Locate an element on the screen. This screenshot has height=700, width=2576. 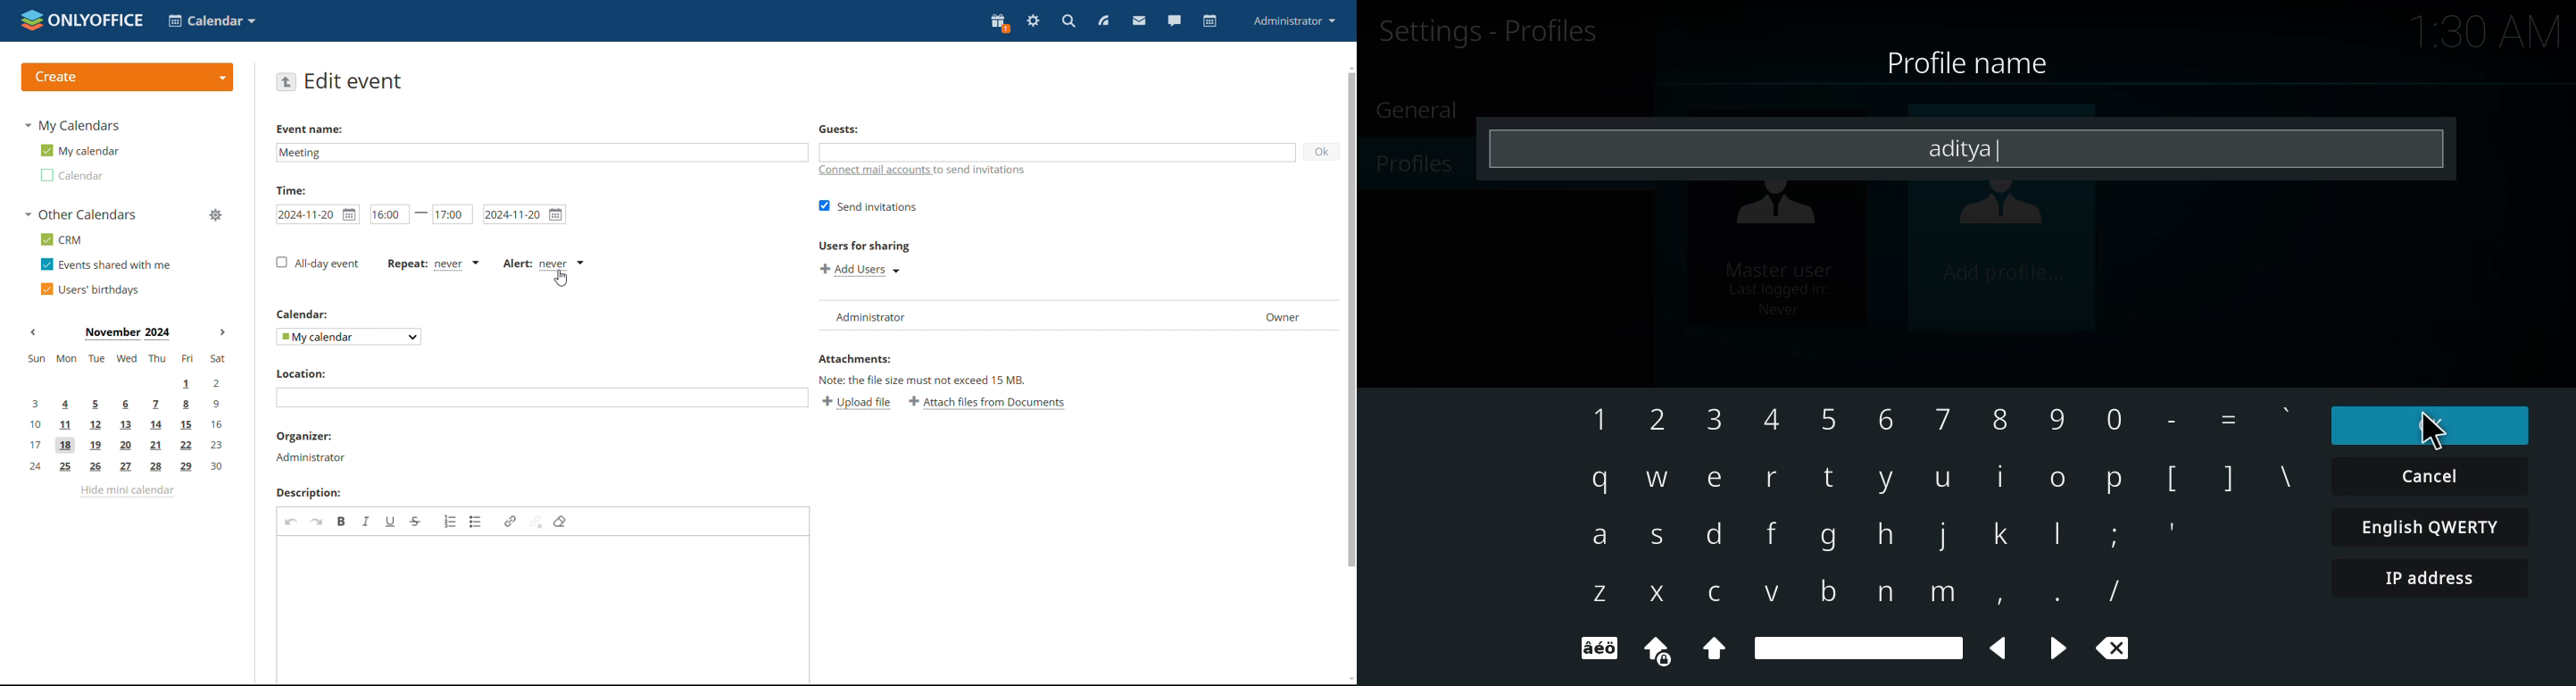
- is located at coordinates (2172, 426).